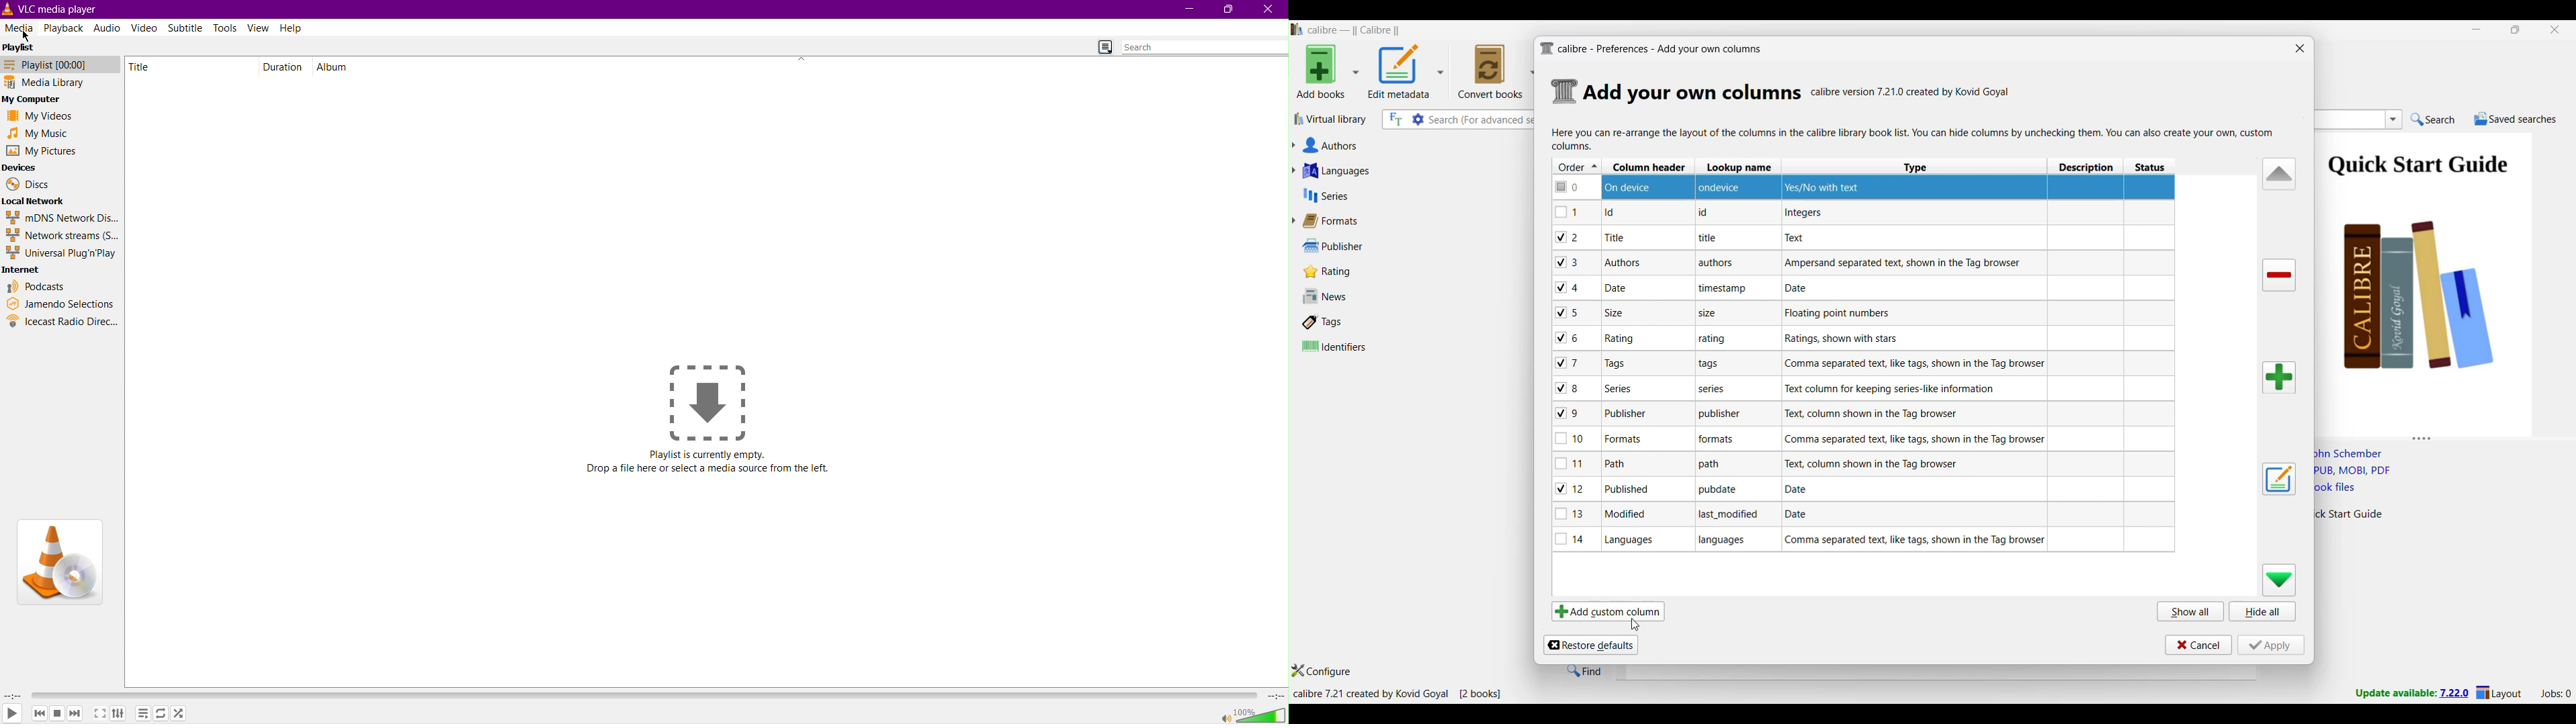 The width and height of the screenshot is (2576, 728). What do you see at coordinates (2499, 692) in the screenshot?
I see `Layout settings` at bounding box center [2499, 692].